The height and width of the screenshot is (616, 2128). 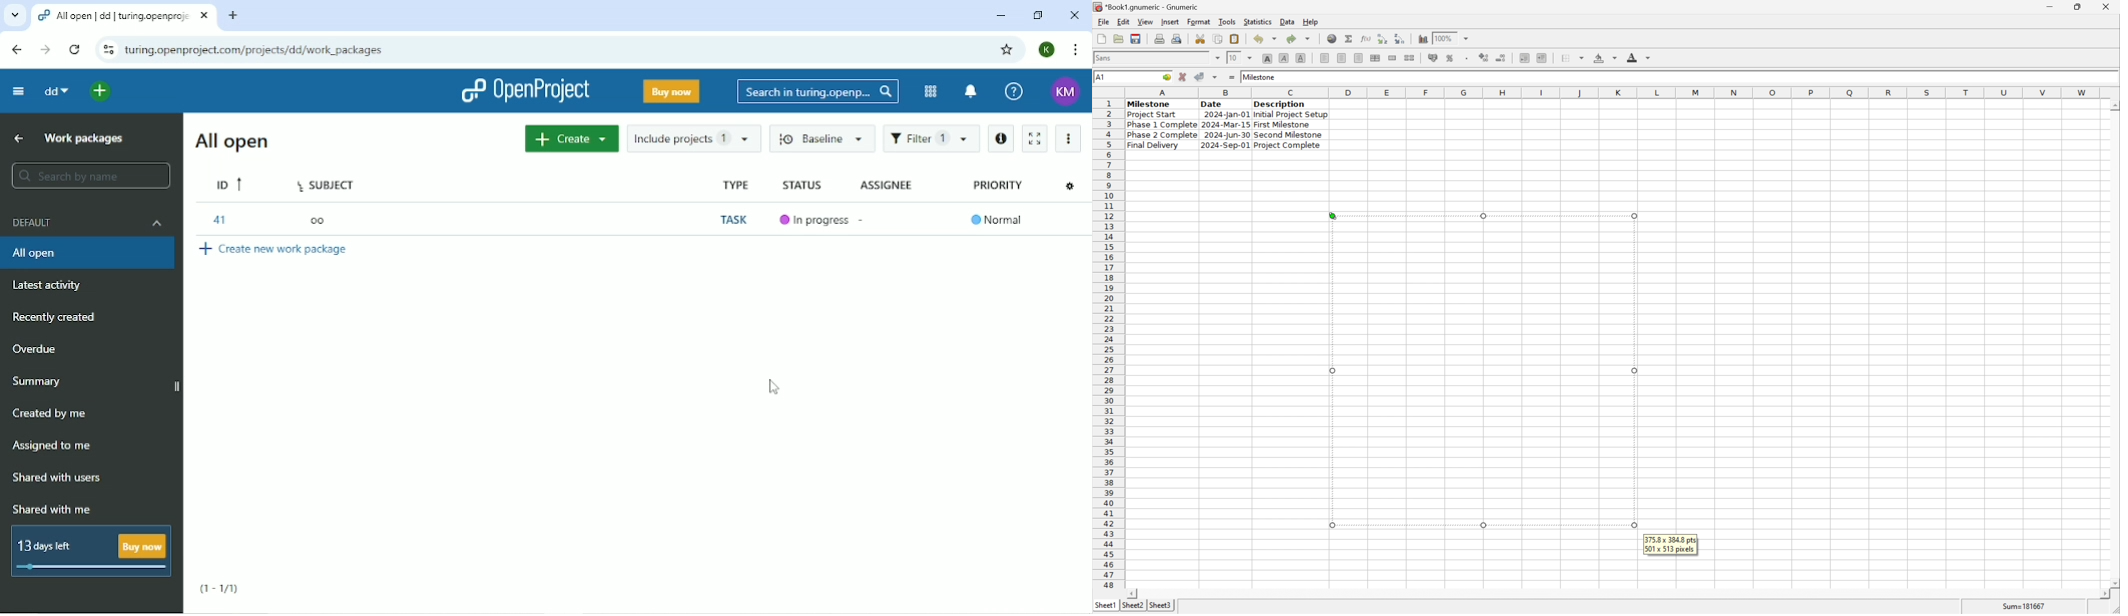 What do you see at coordinates (230, 184) in the screenshot?
I see `ID` at bounding box center [230, 184].